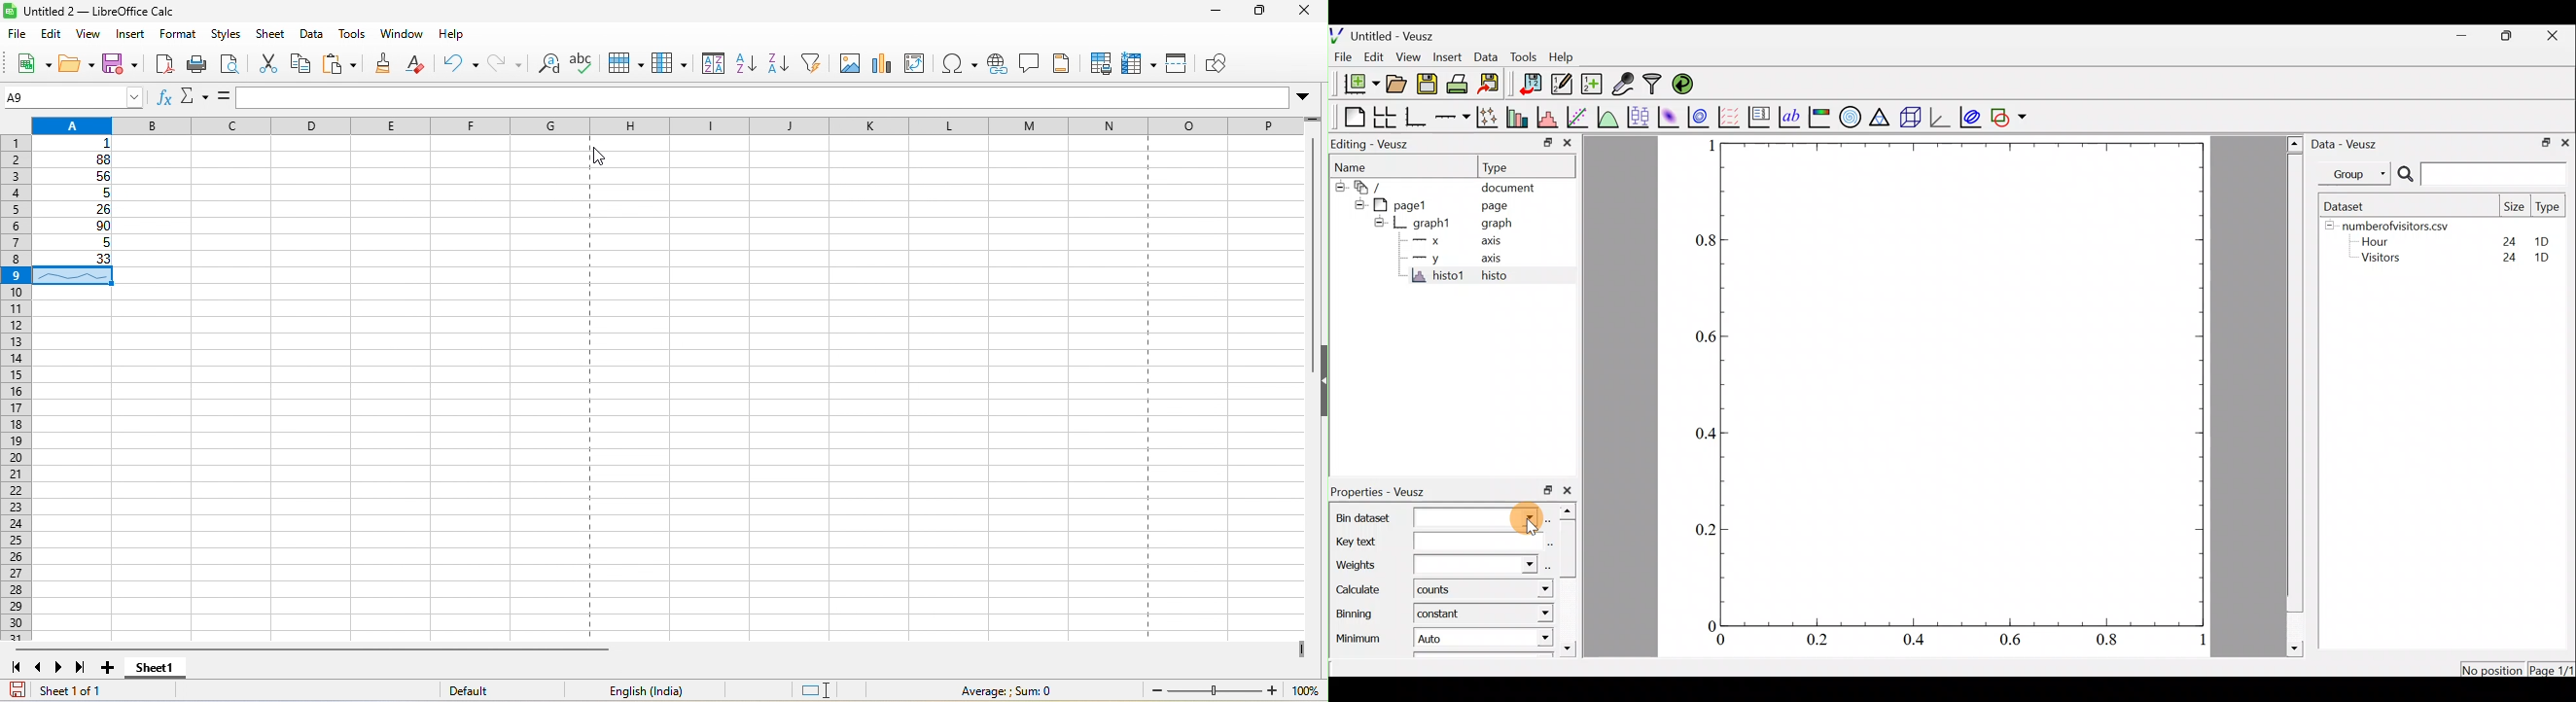  I want to click on 5, so click(79, 193).